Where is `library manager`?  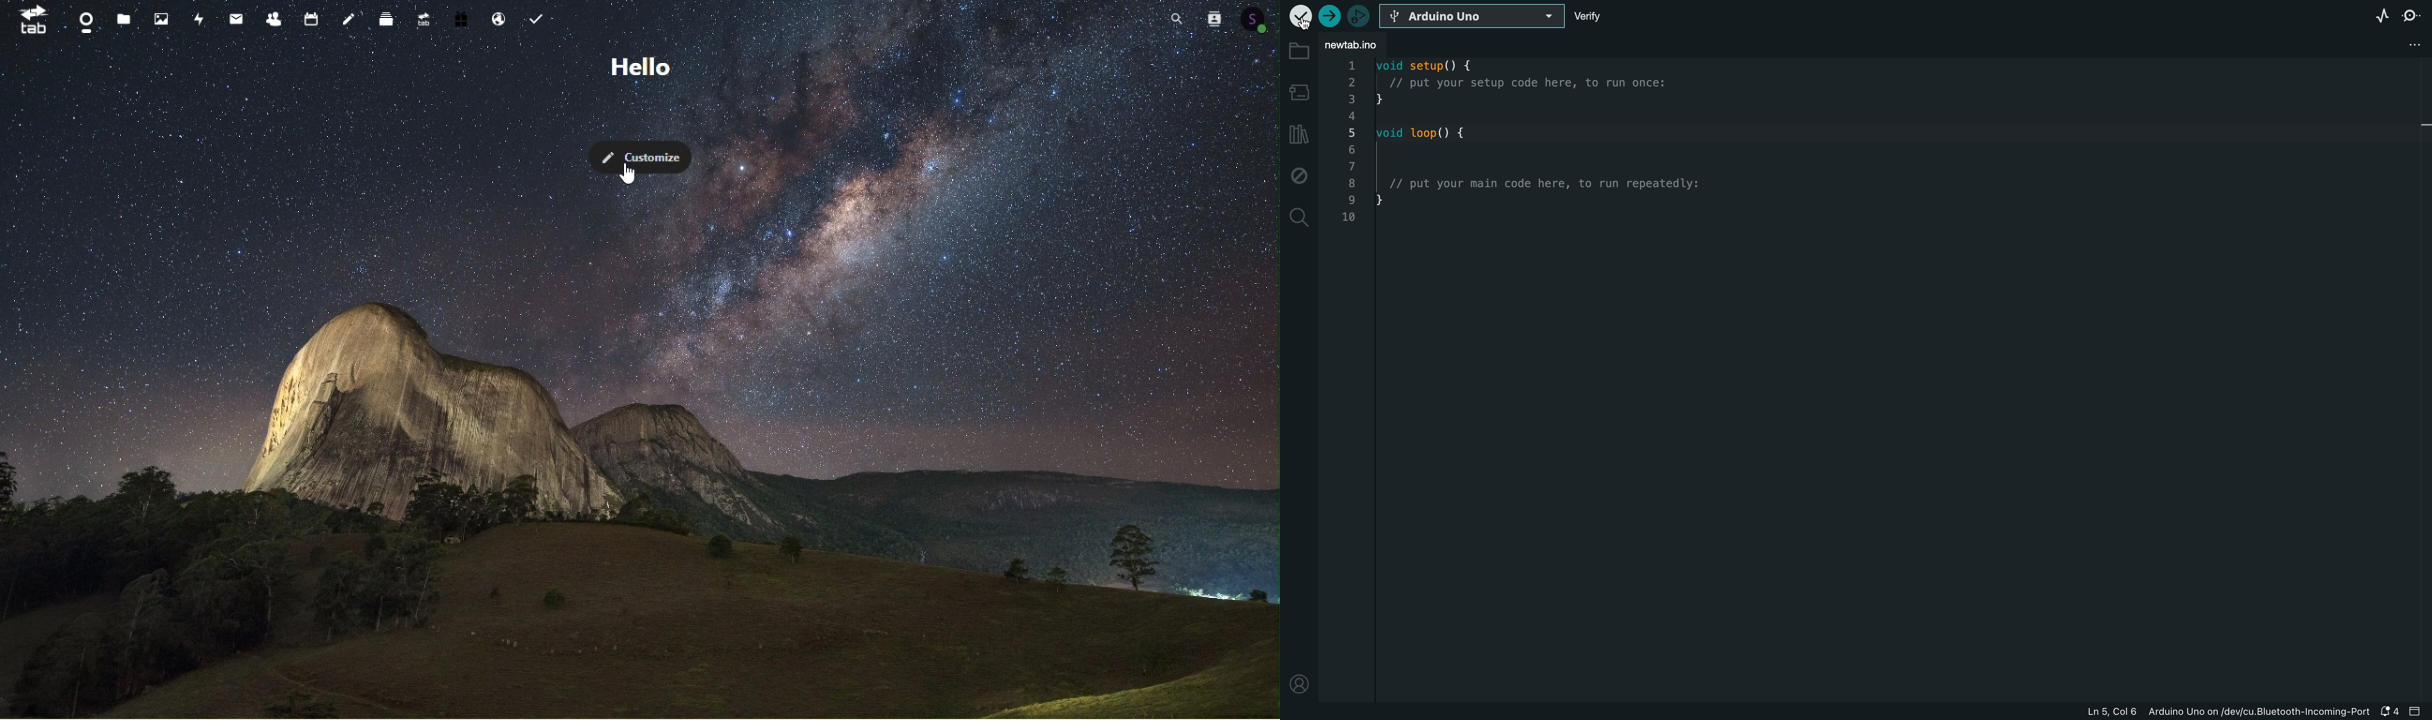
library manager is located at coordinates (1298, 132).